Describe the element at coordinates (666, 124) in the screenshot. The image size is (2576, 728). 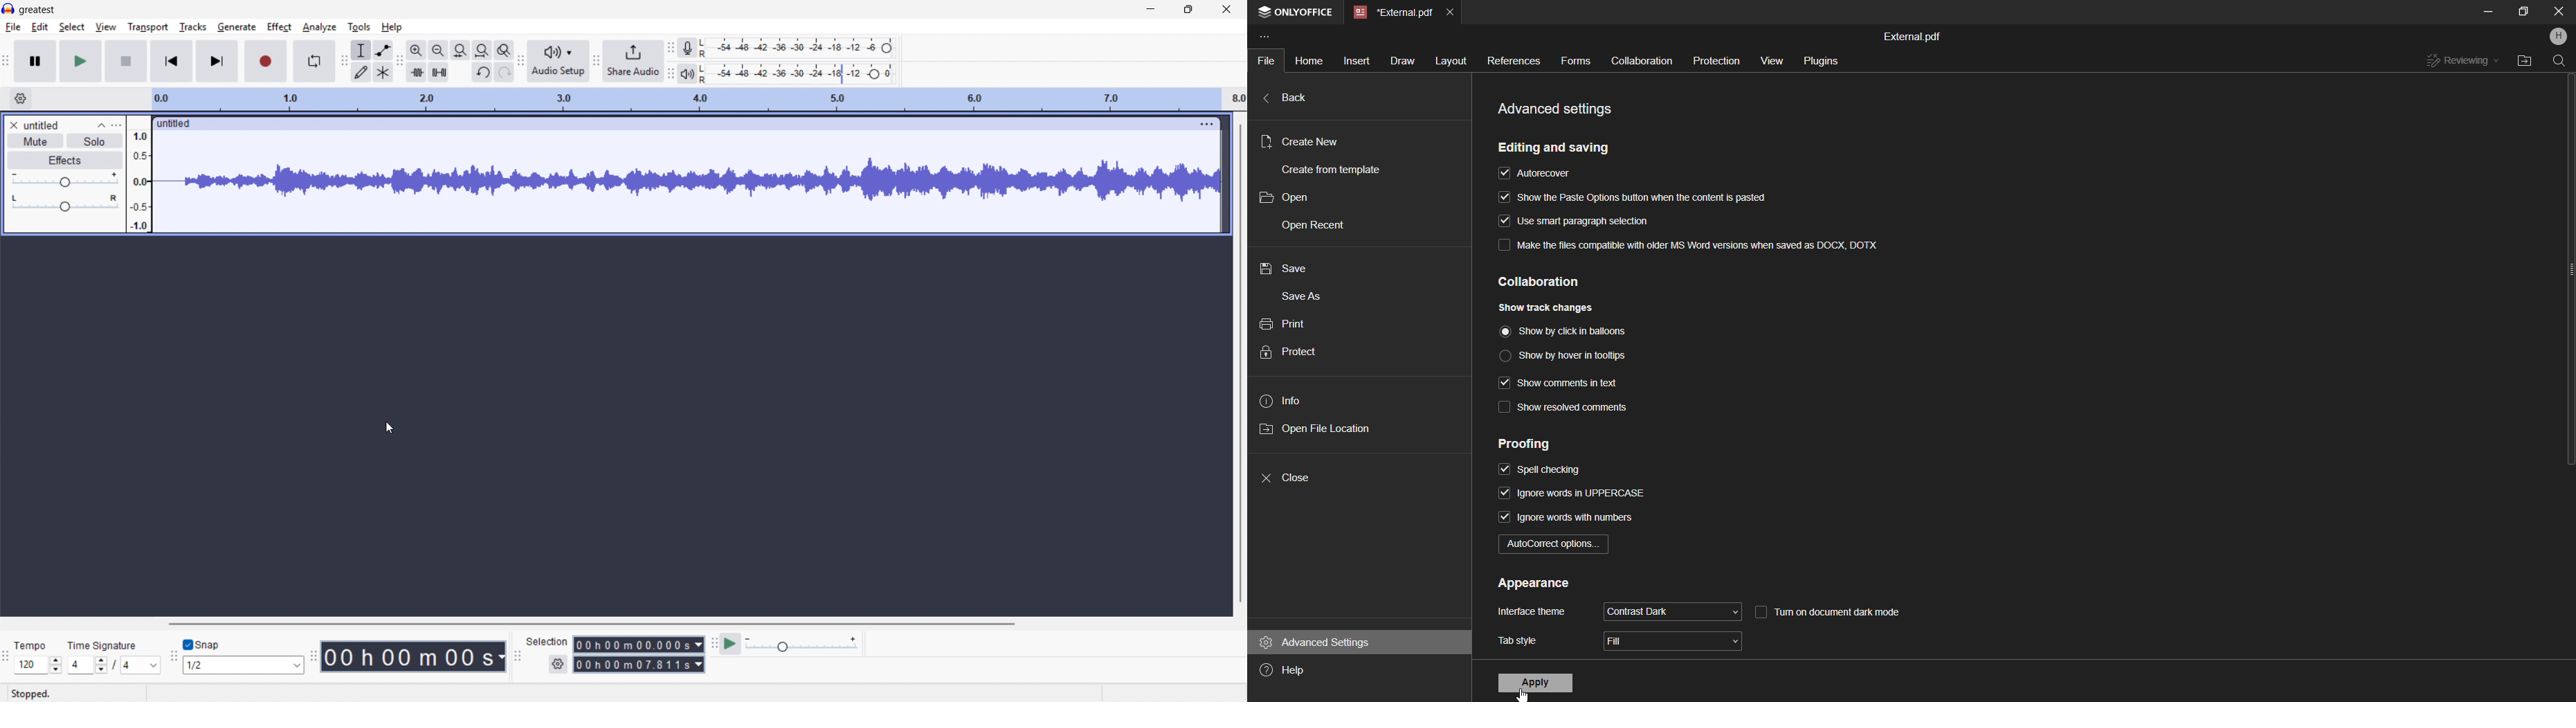
I see `click to drag` at that location.